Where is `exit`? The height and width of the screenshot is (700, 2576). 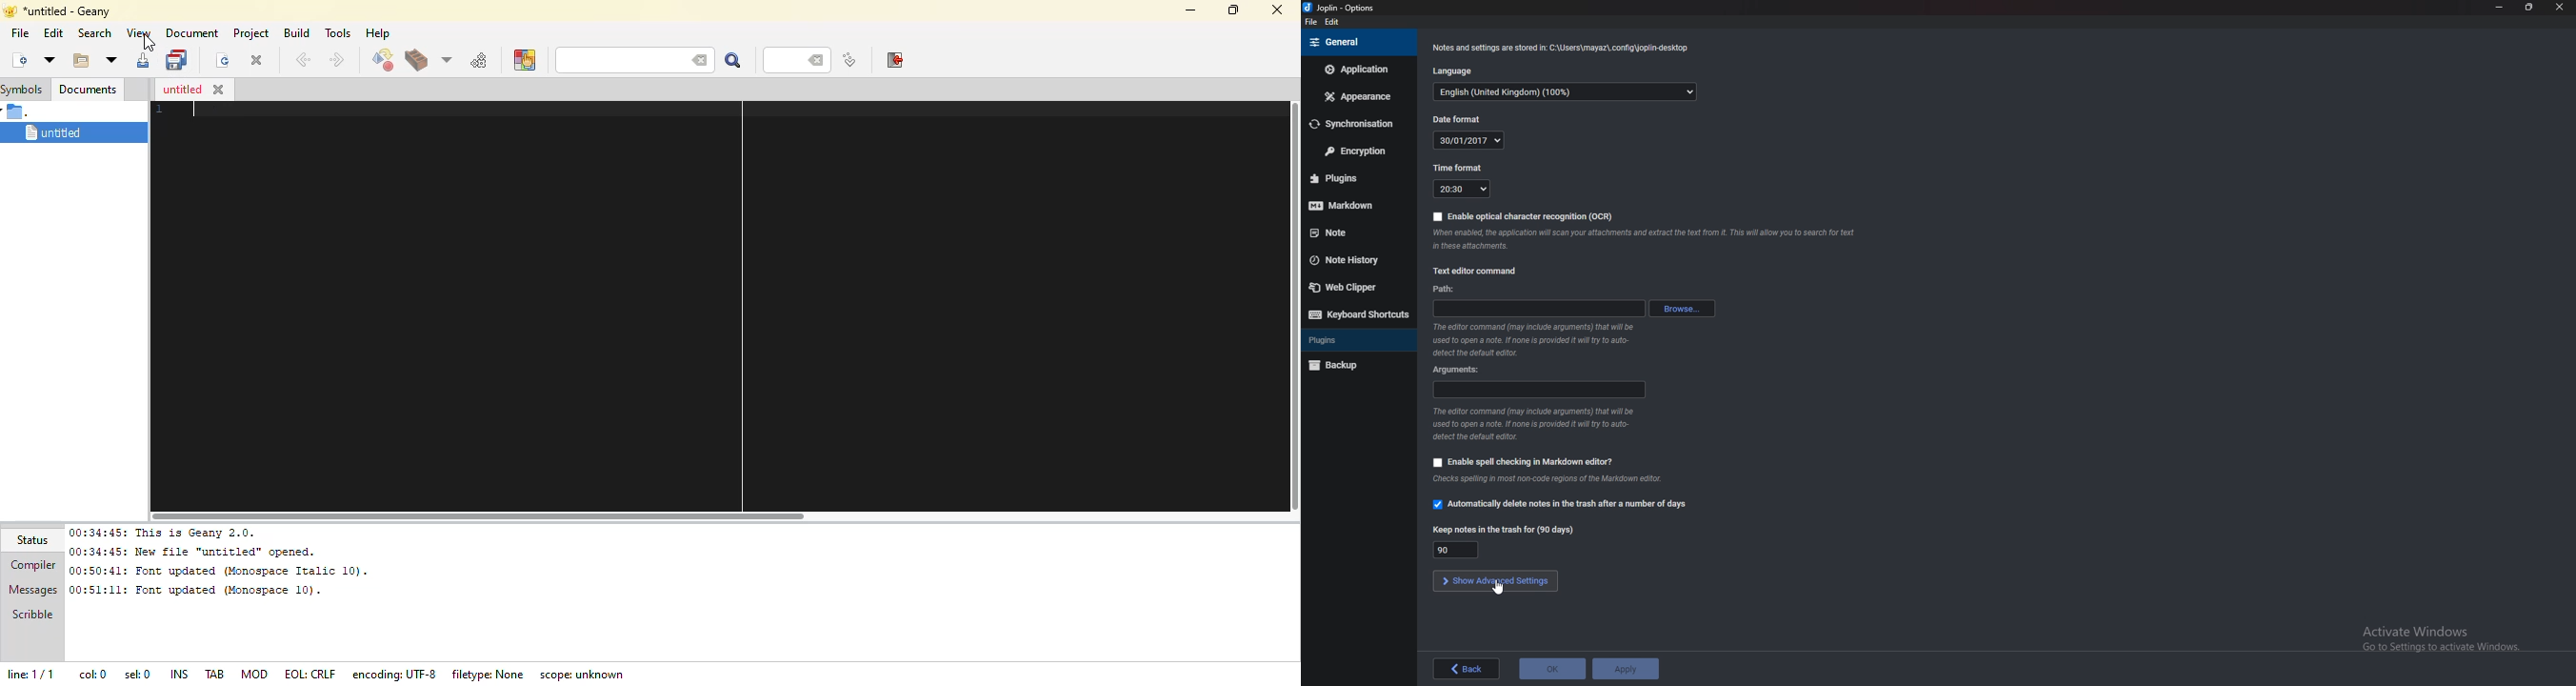 exit is located at coordinates (893, 60).